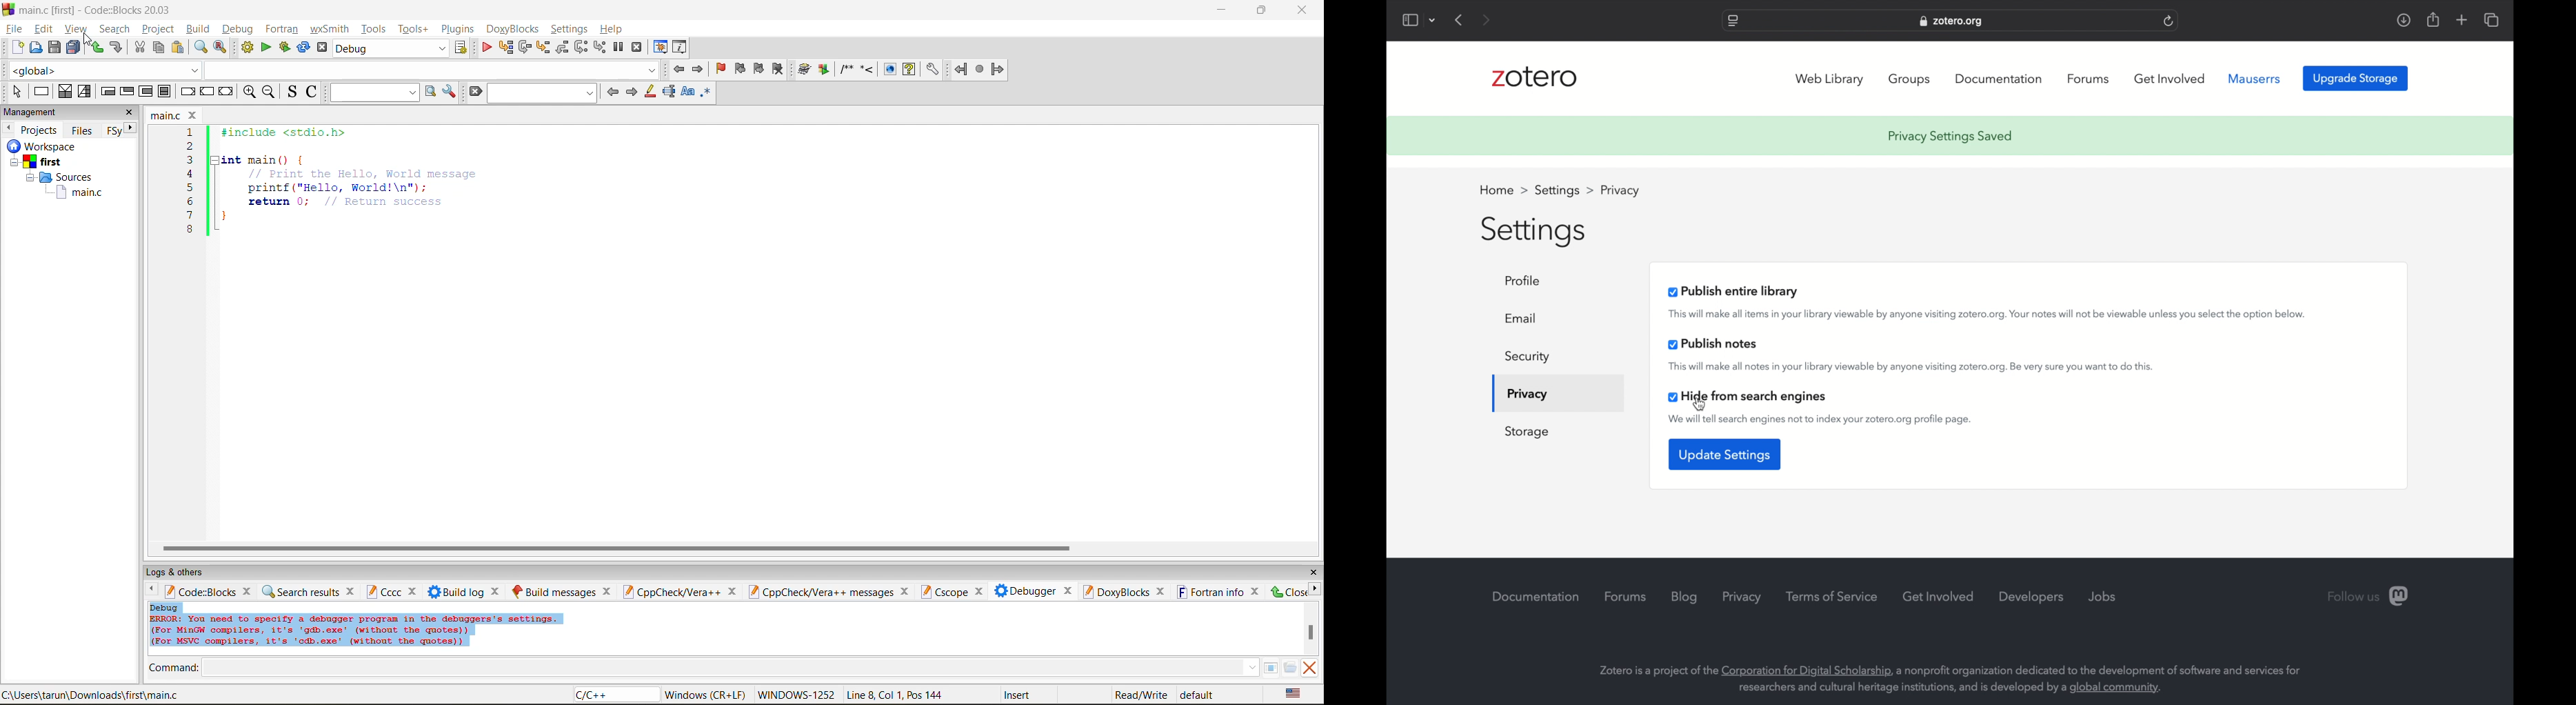 The width and height of the screenshot is (2576, 728). I want to click on upgrade  storage, so click(2356, 78).